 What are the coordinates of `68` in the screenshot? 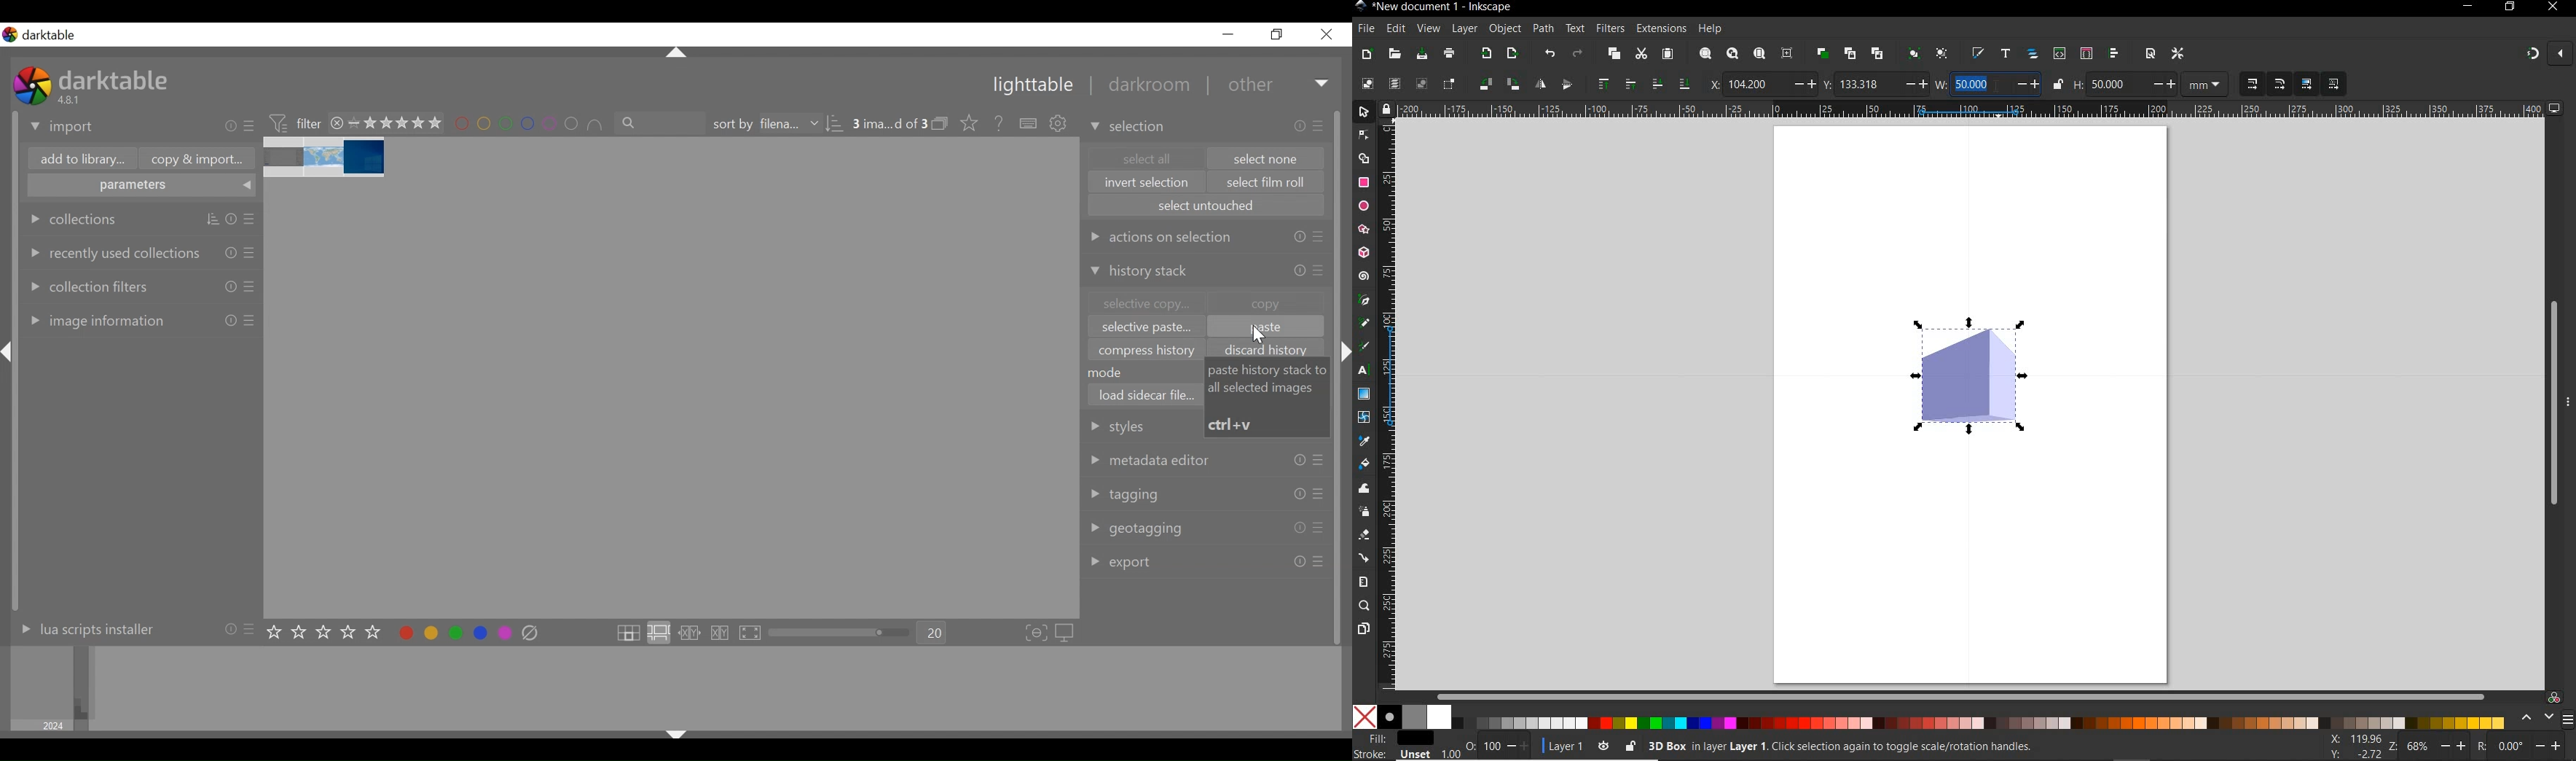 It's located at (2419, 748).